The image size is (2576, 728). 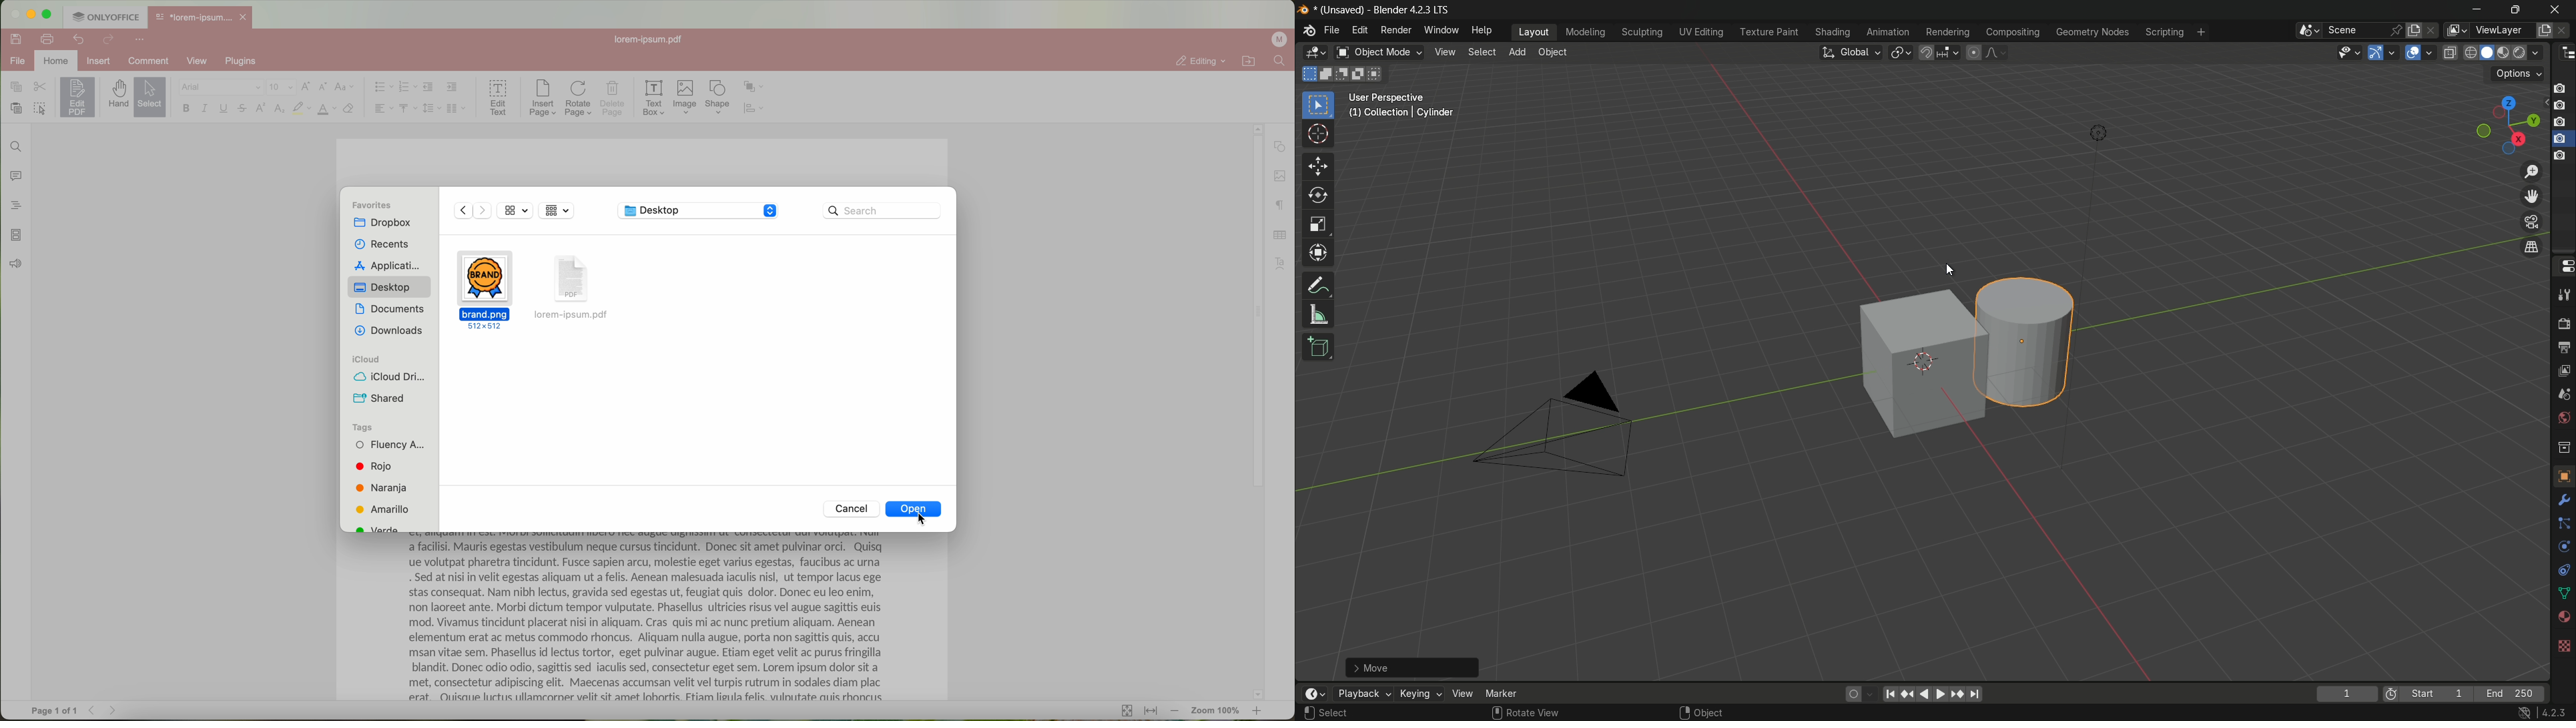 What do you see at coordinates (389, 310) in the screenshot?
I see `documents` at bounding box center [389, 310].